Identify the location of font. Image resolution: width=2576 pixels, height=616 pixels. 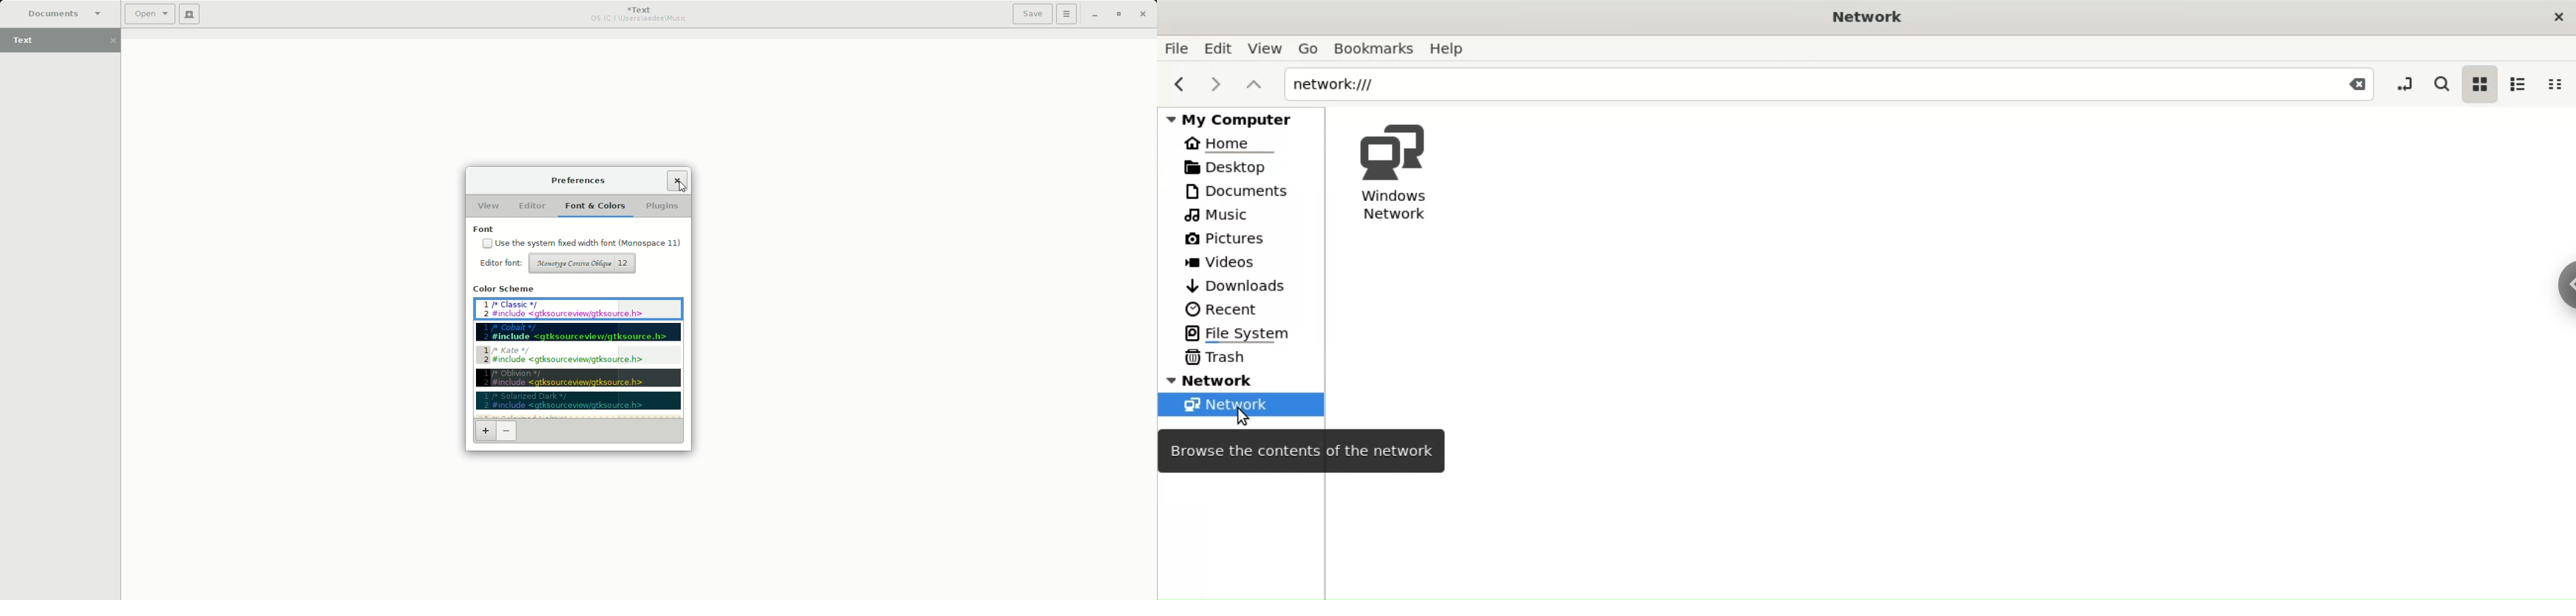
(580, 229).